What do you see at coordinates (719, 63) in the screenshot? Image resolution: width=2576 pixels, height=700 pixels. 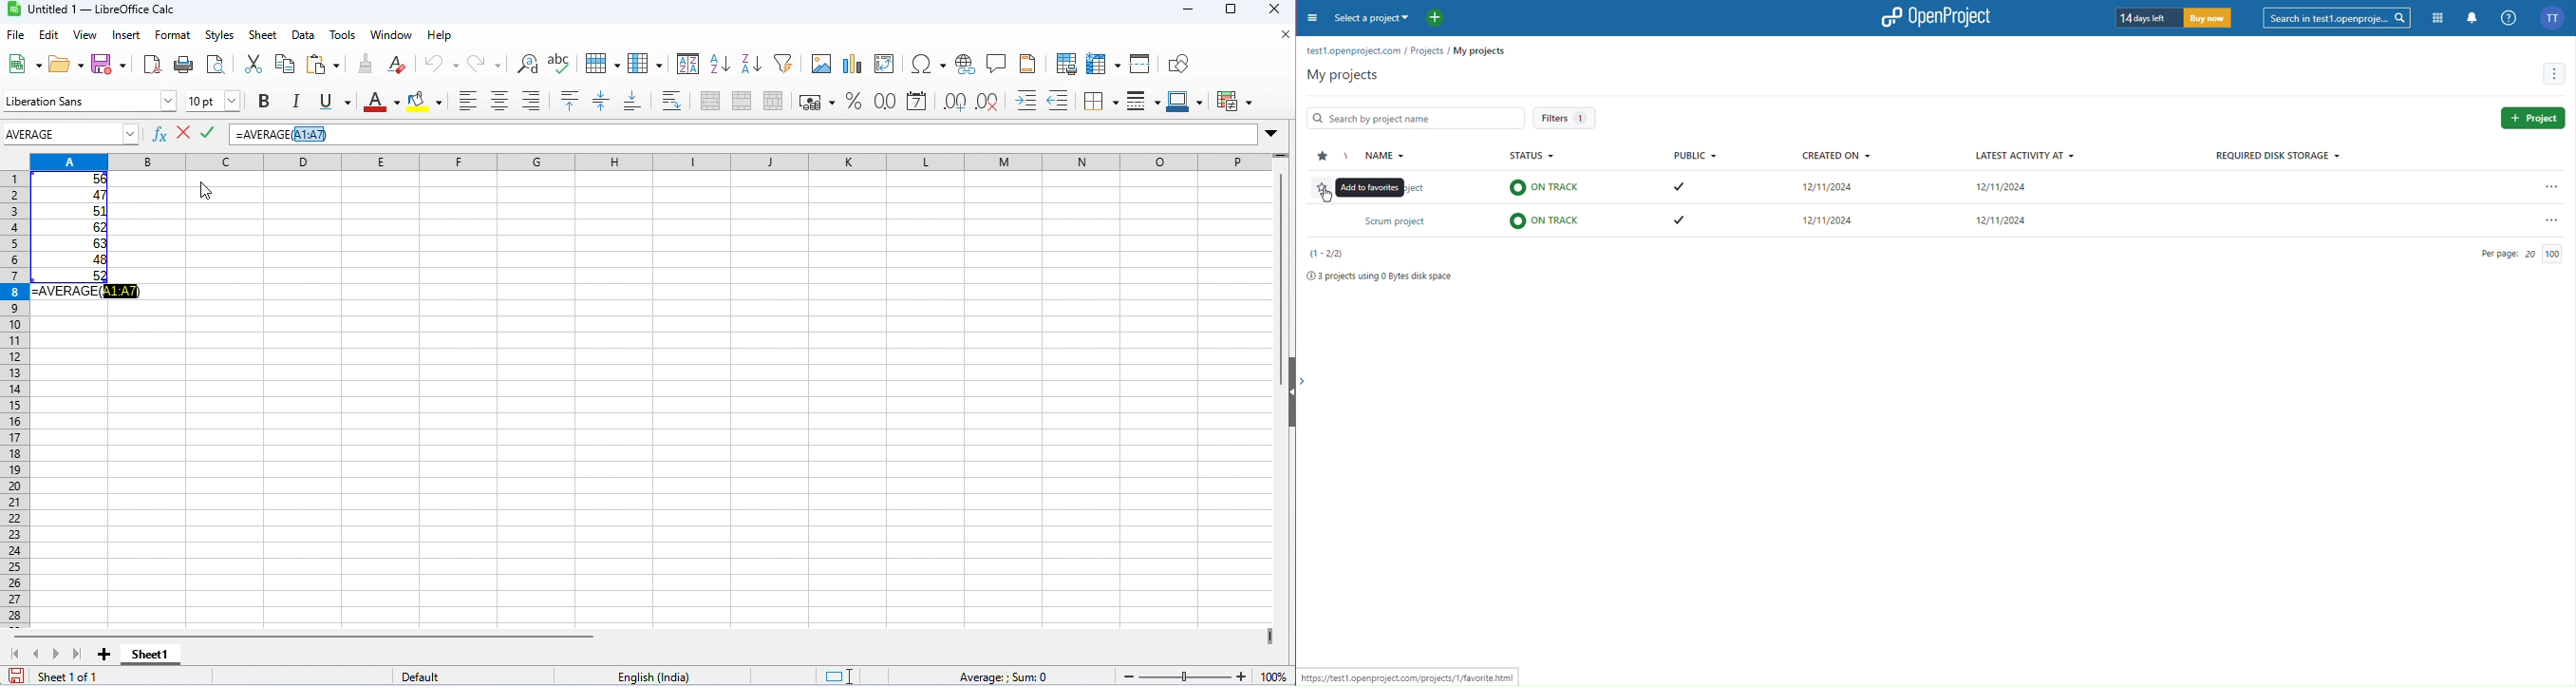 I see `sort asending` at bounding box center [719, 63].